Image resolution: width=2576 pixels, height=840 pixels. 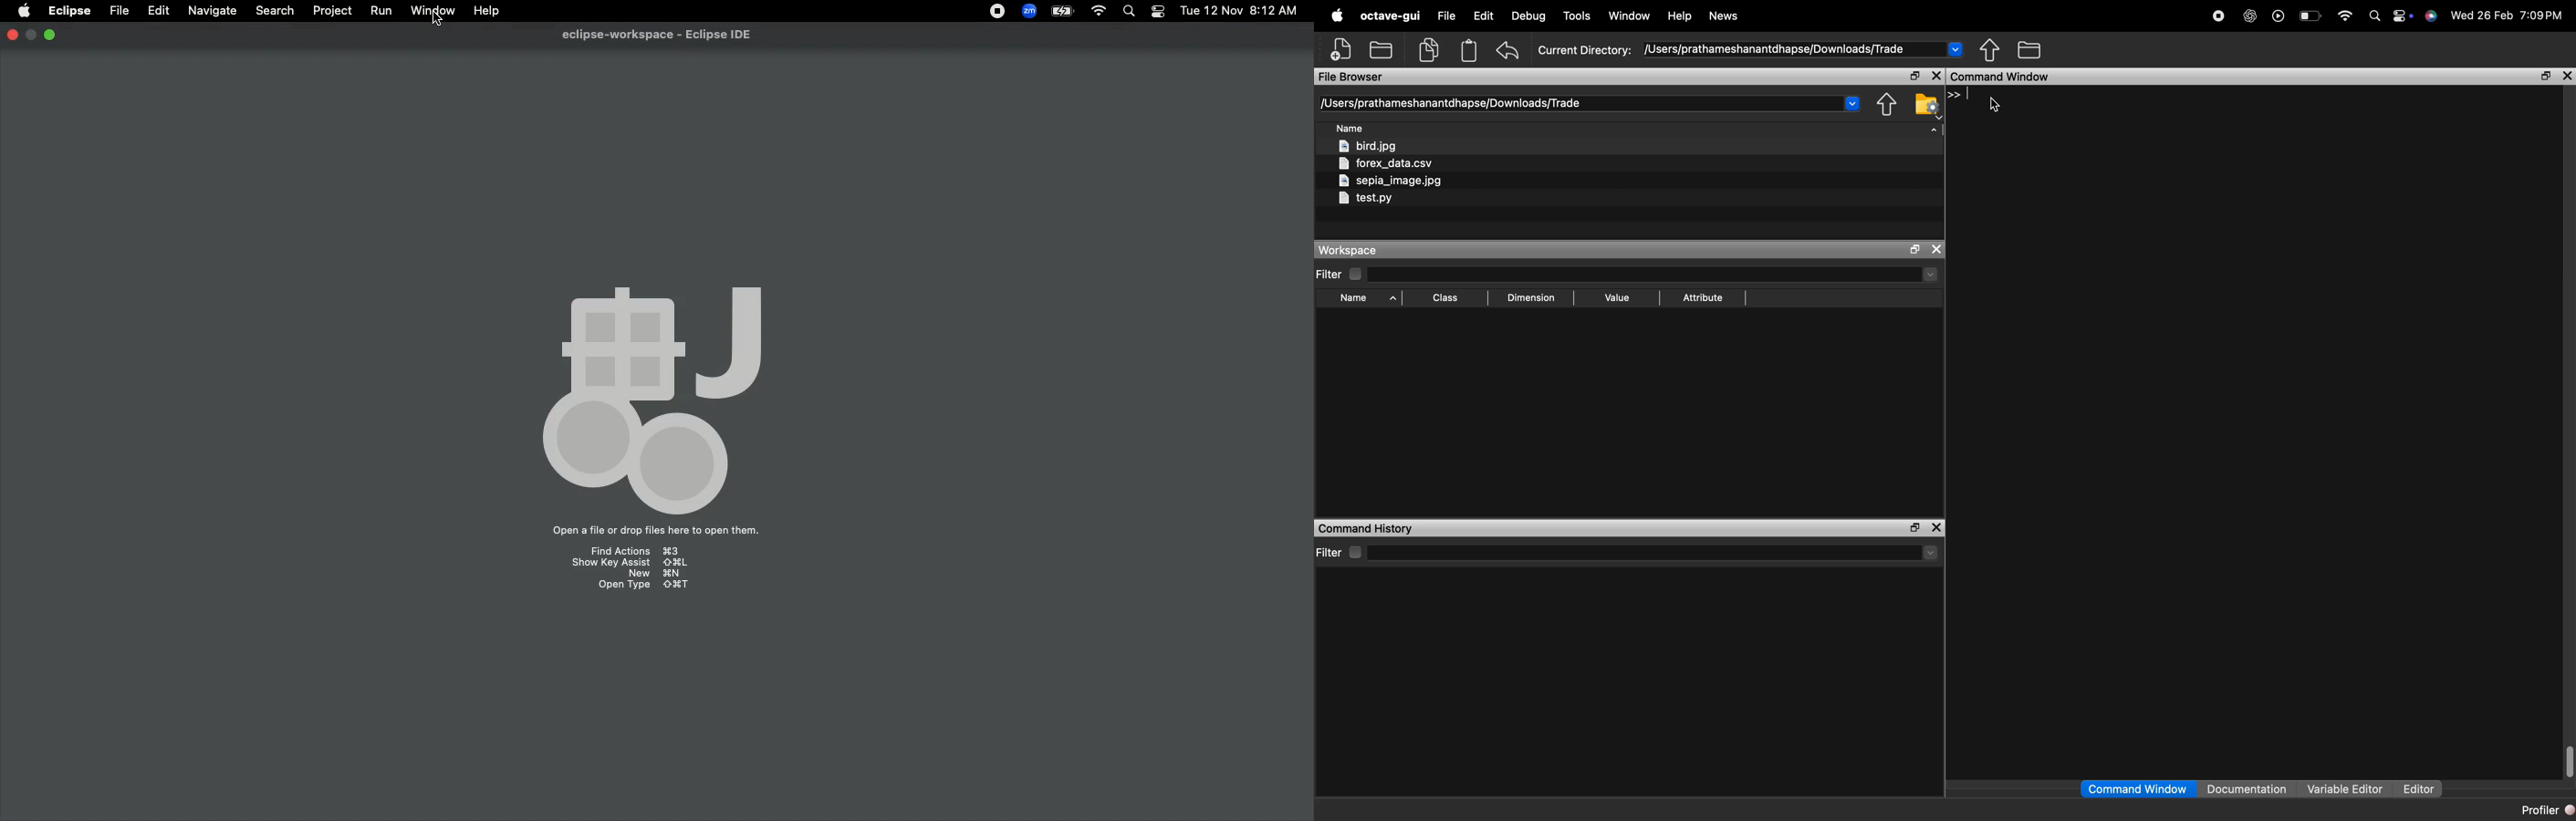 I want to click on file browser, so click(x=1357, y=77).